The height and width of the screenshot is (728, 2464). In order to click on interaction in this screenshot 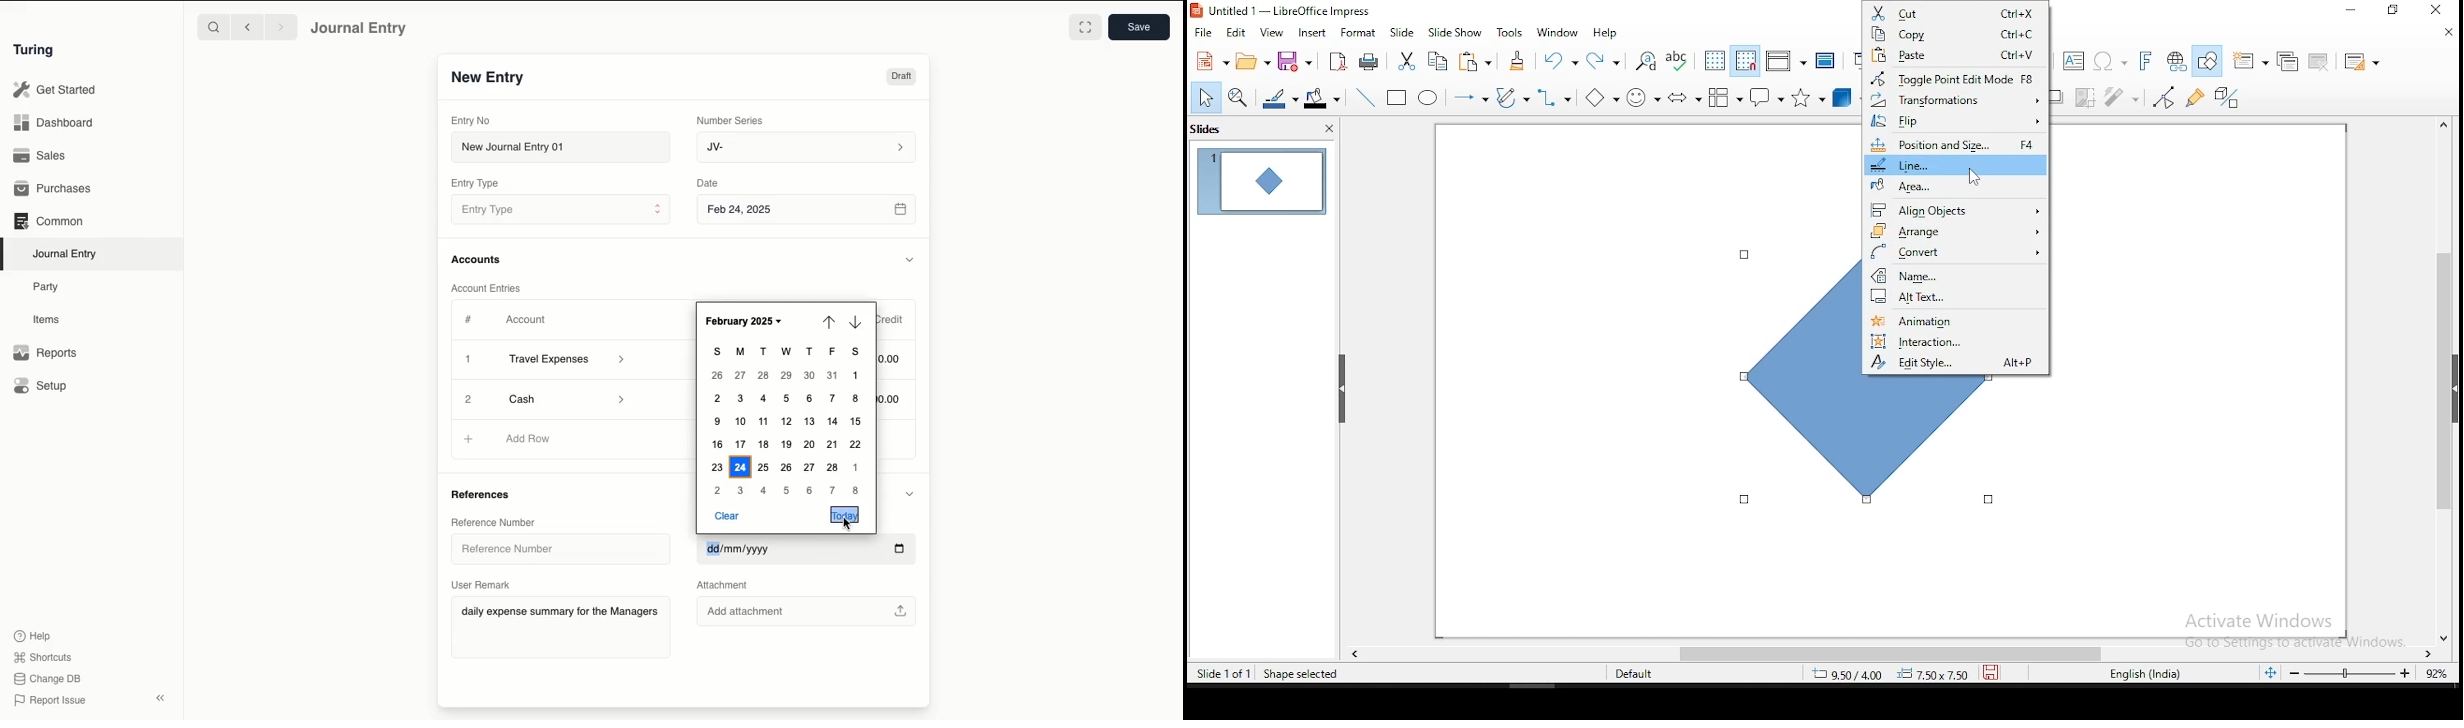, I will do `click(1957, 339)`.